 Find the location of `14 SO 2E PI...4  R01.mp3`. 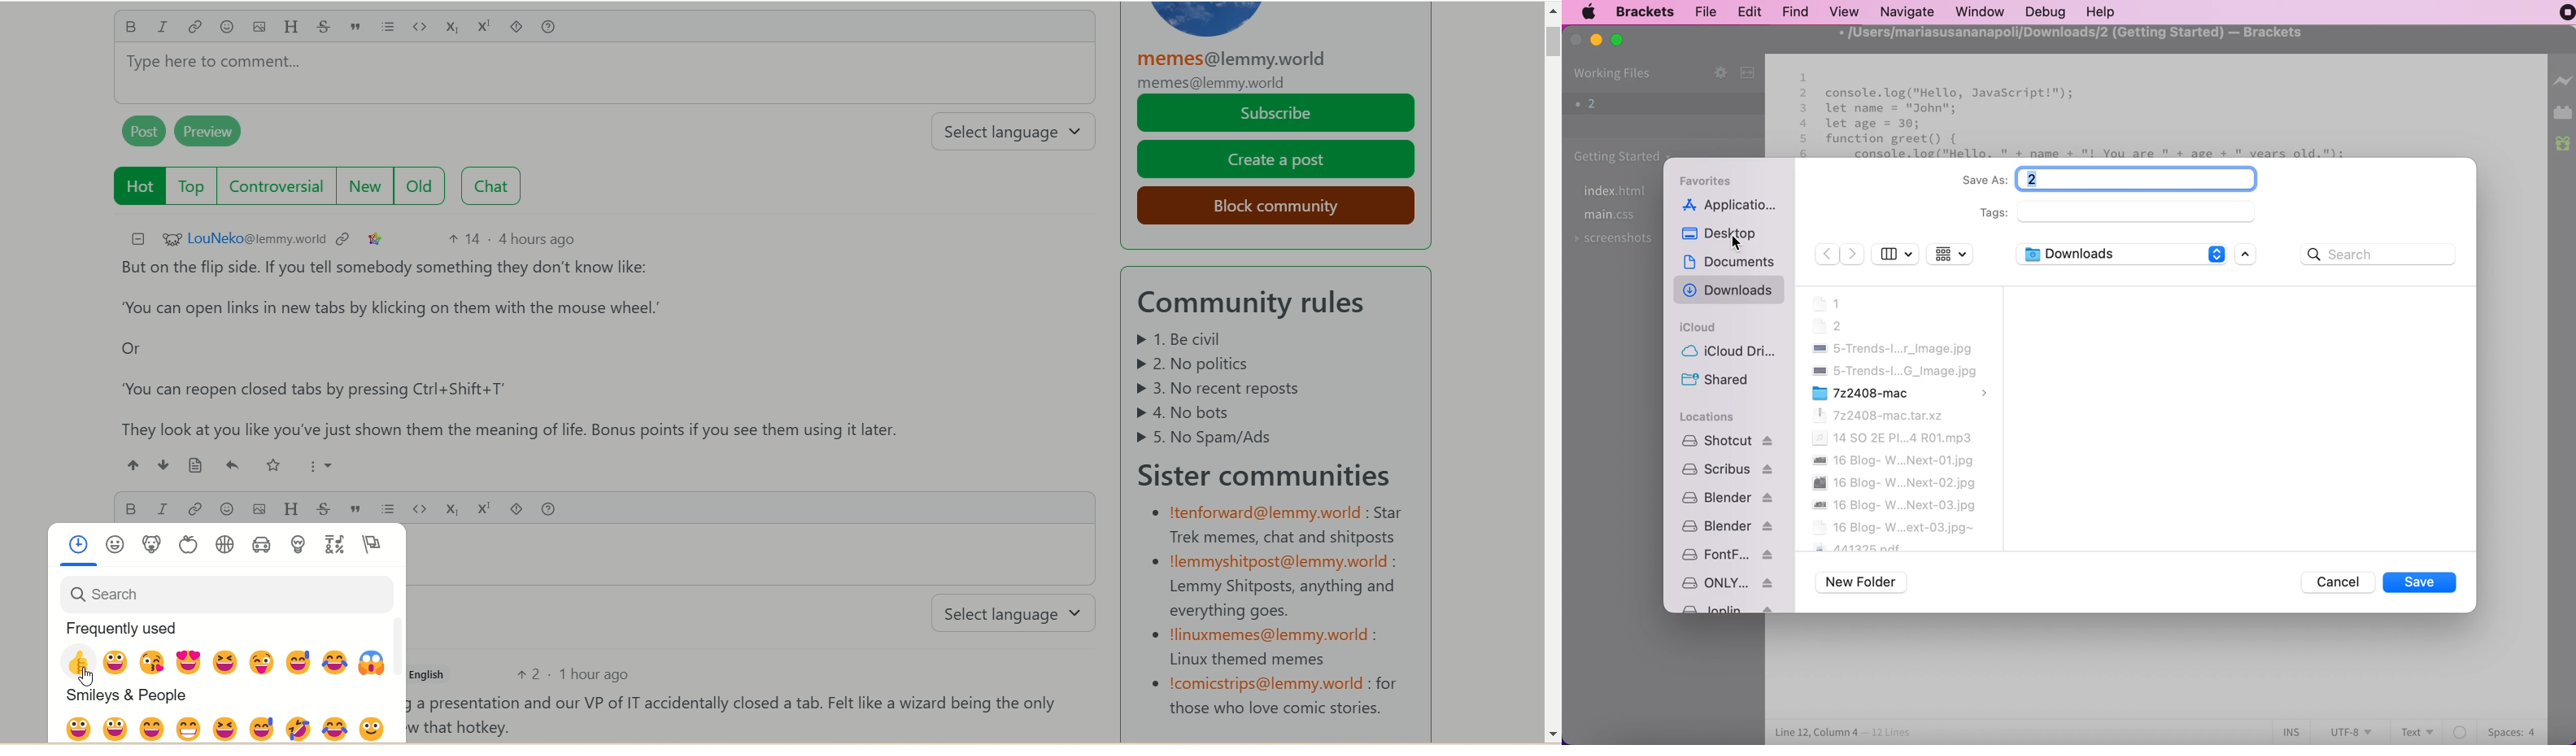

14 SO 2E PI...4  R01.mp3 is located at coordinates (1891, 438).